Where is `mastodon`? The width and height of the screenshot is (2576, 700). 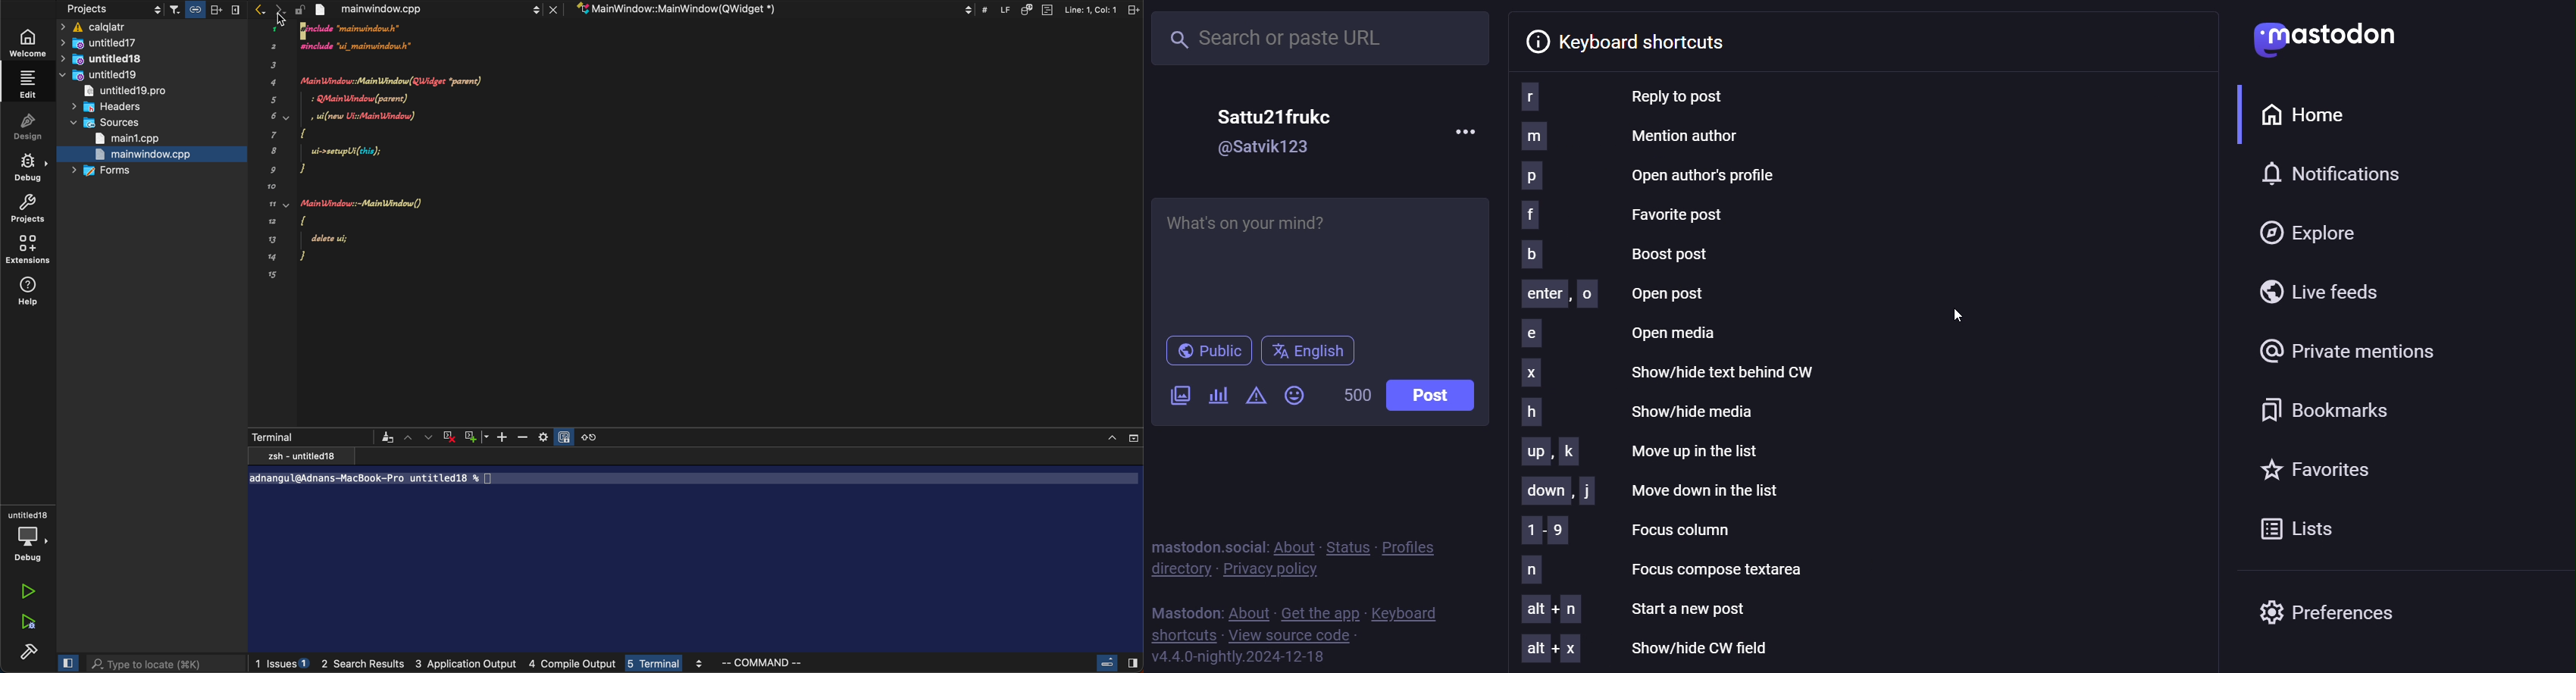
mastodon is located at coordinates (1185, 608).